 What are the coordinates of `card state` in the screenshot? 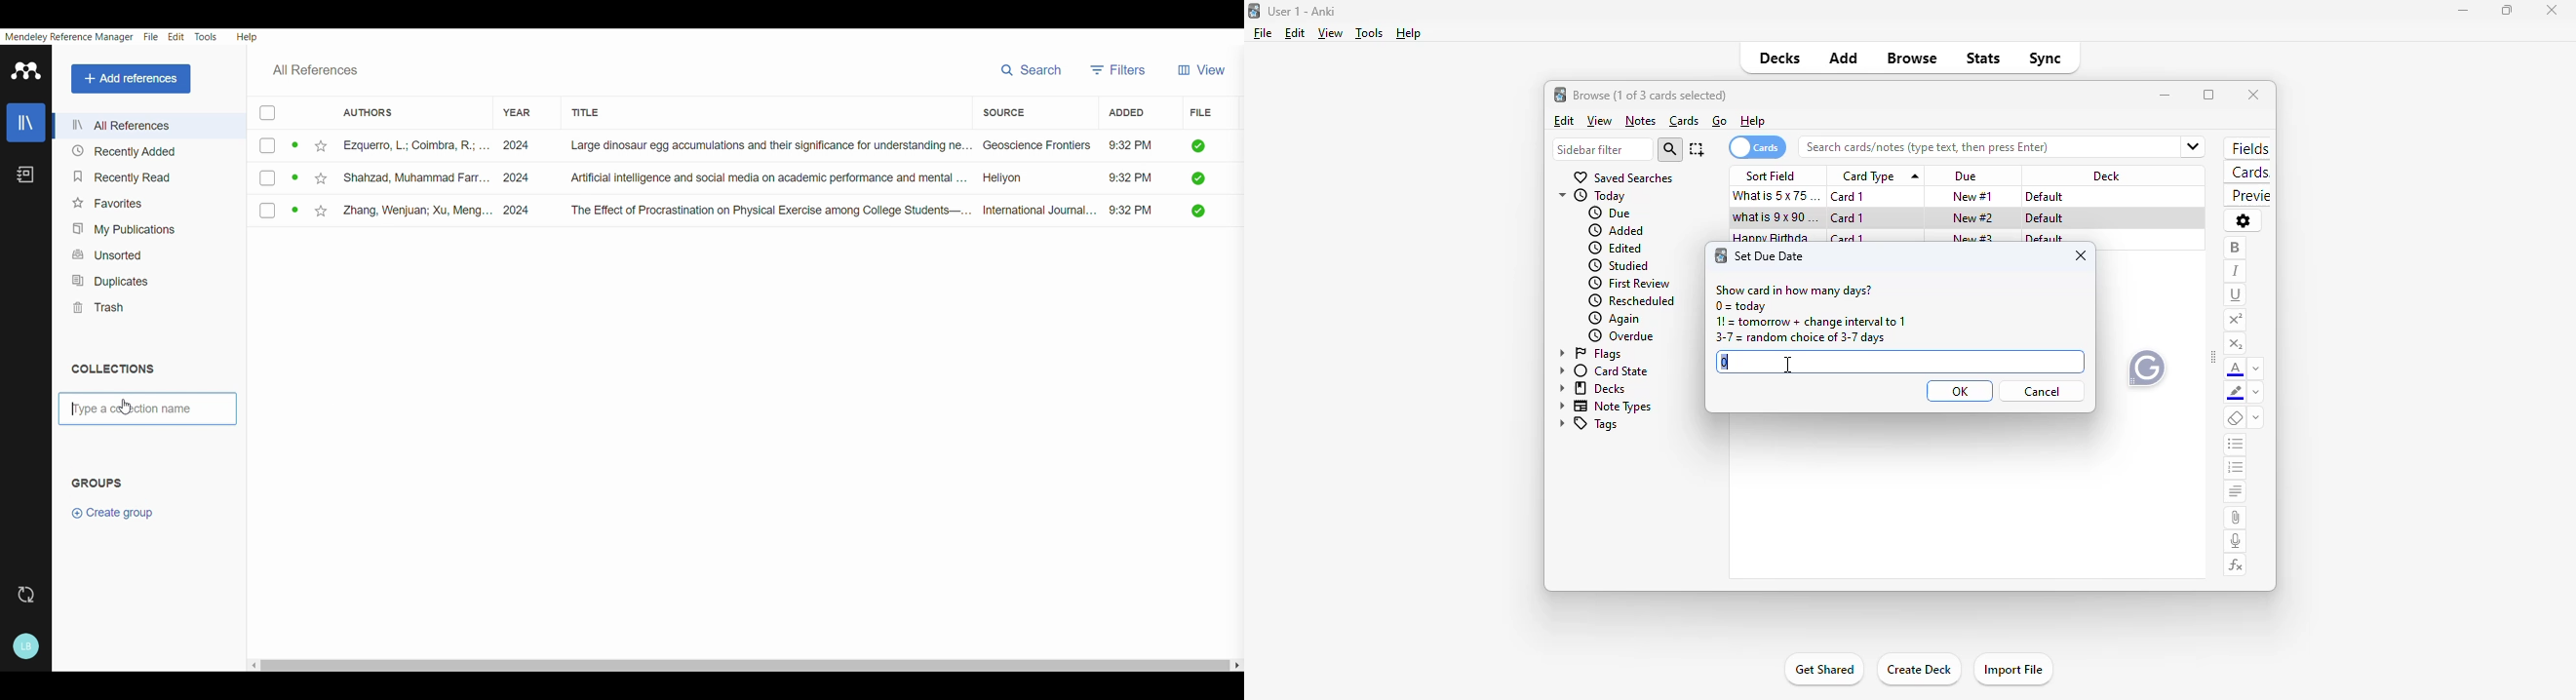 It's located at (1601, 371).